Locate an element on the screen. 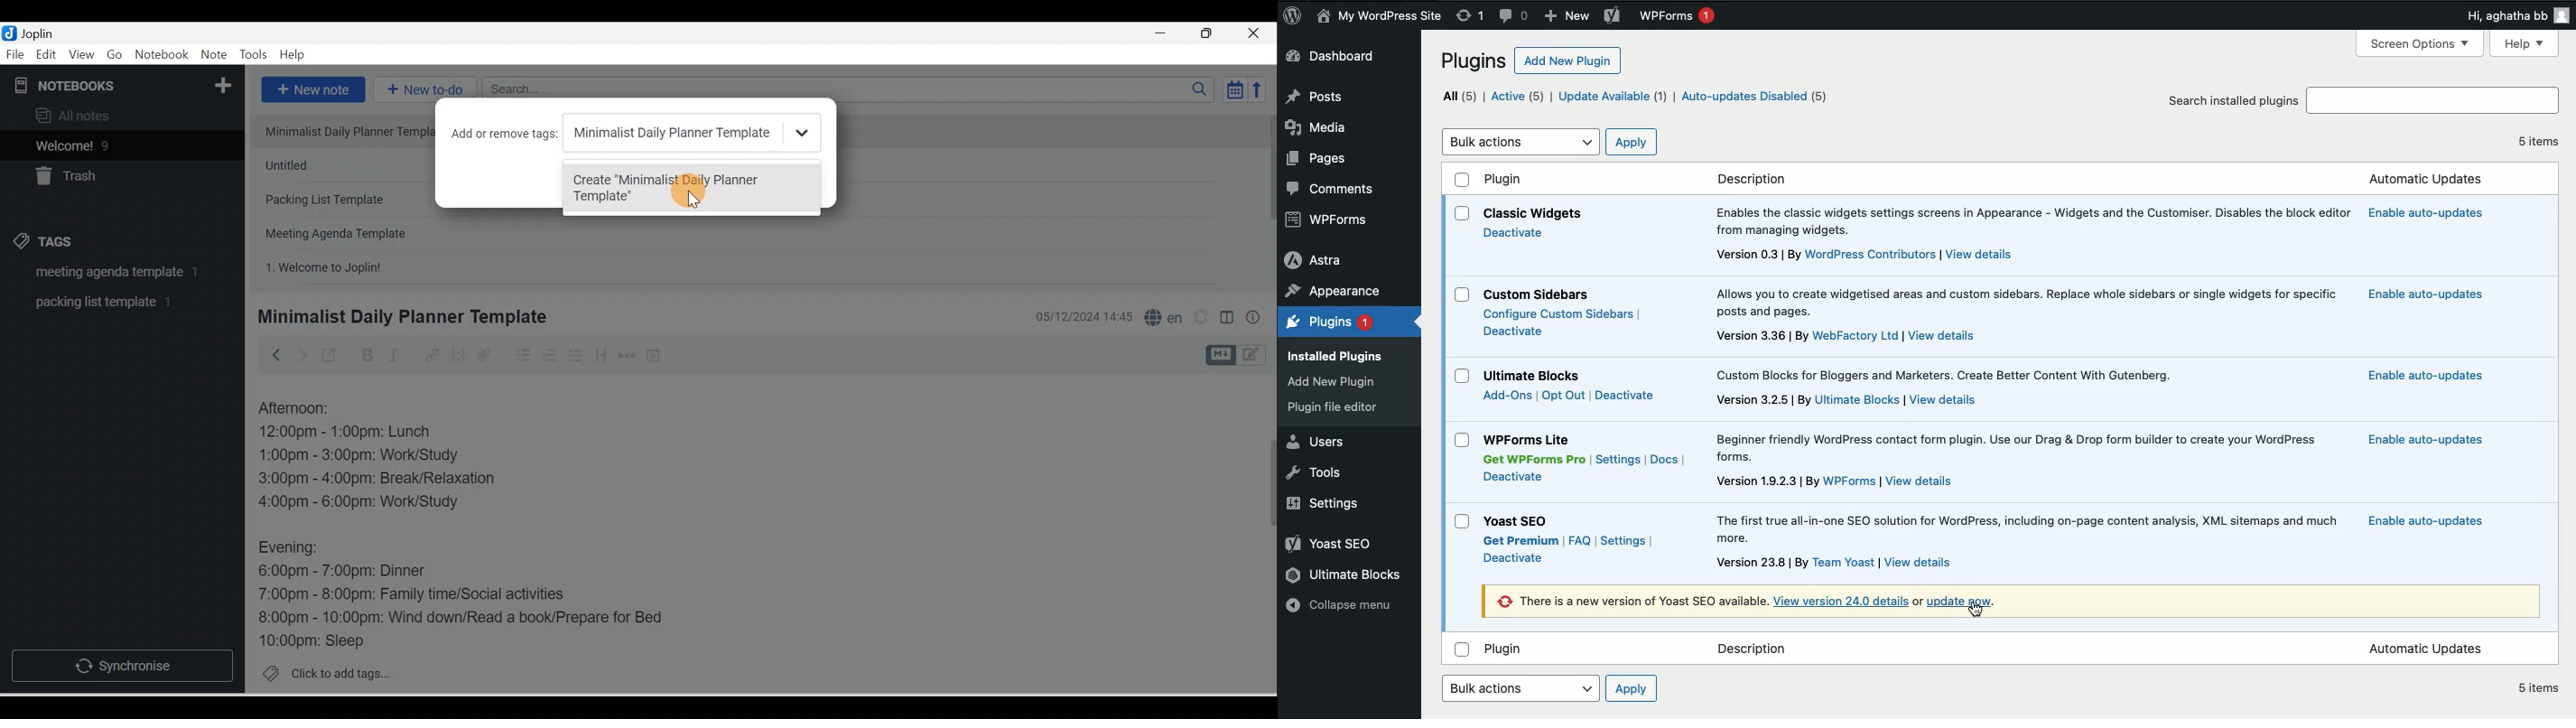 Image resolution: width=2576 pixels, height=728 pixels. Notebooks is located at coordinates (125, 83).